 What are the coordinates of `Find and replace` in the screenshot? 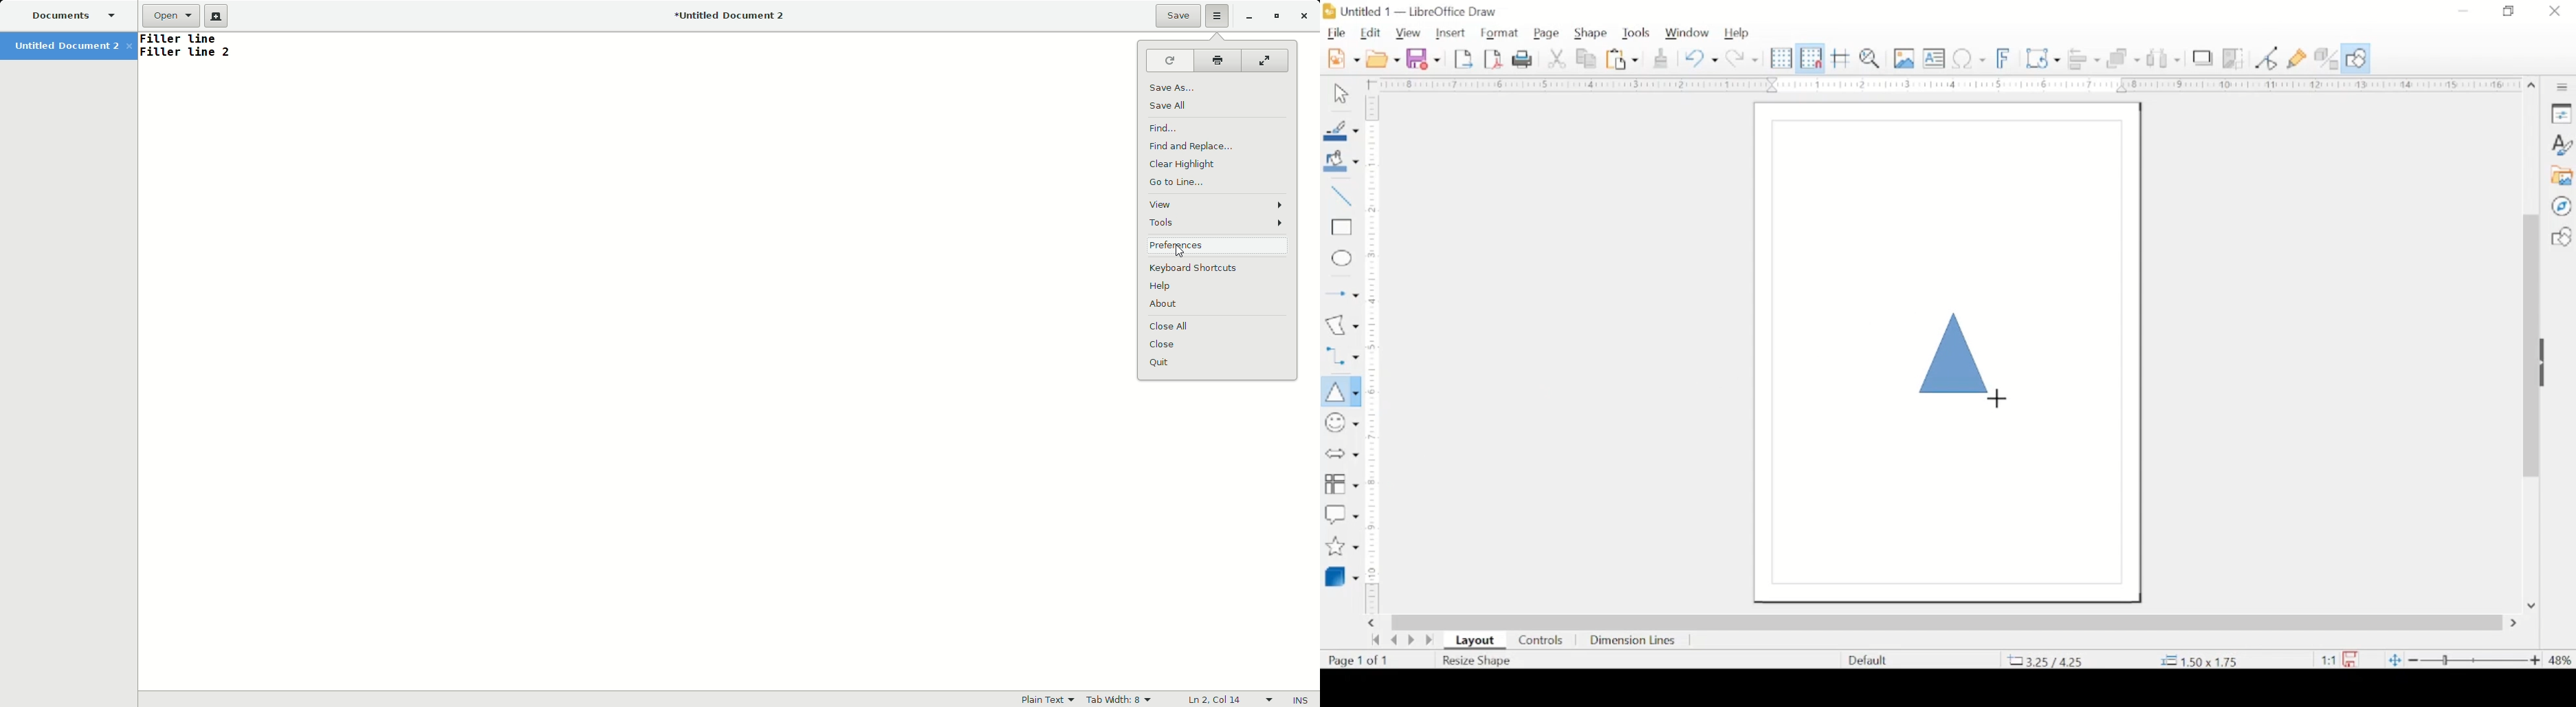 It's located at (1197, 145).